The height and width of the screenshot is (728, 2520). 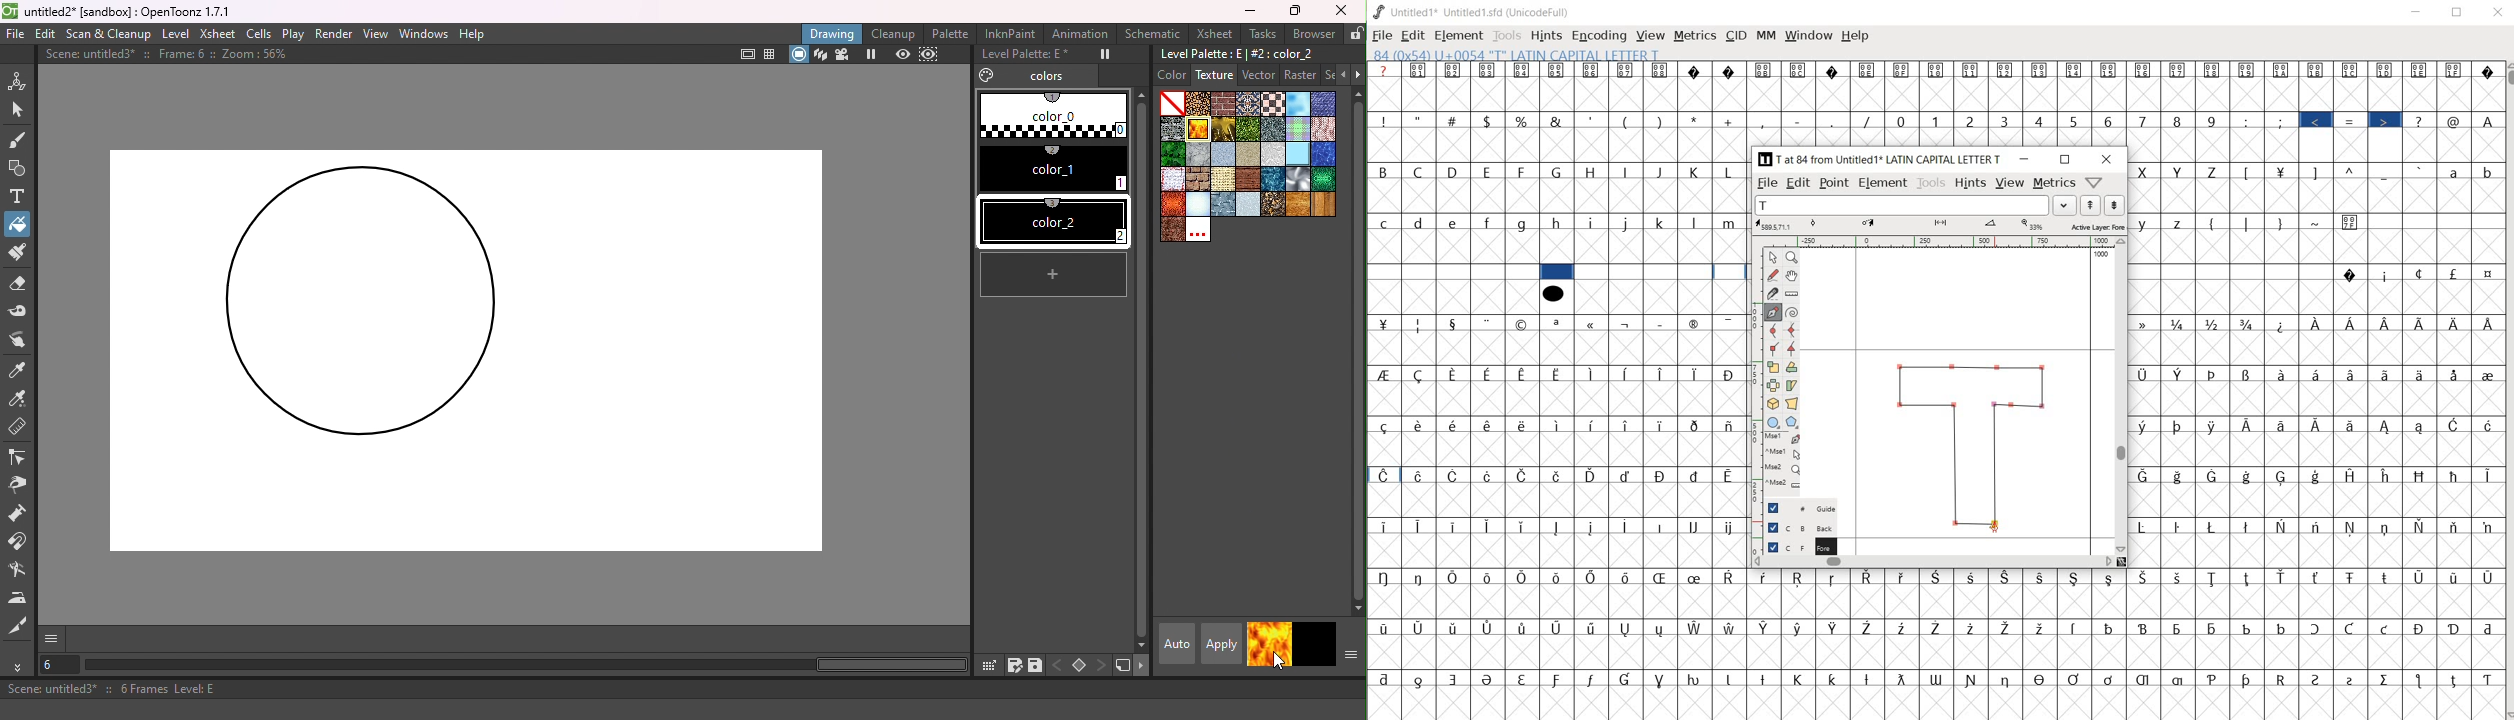 What do you see at coordinates (1932, 561) in the screenshot?
I see `srollbar` at bounding box center [1932, 561].